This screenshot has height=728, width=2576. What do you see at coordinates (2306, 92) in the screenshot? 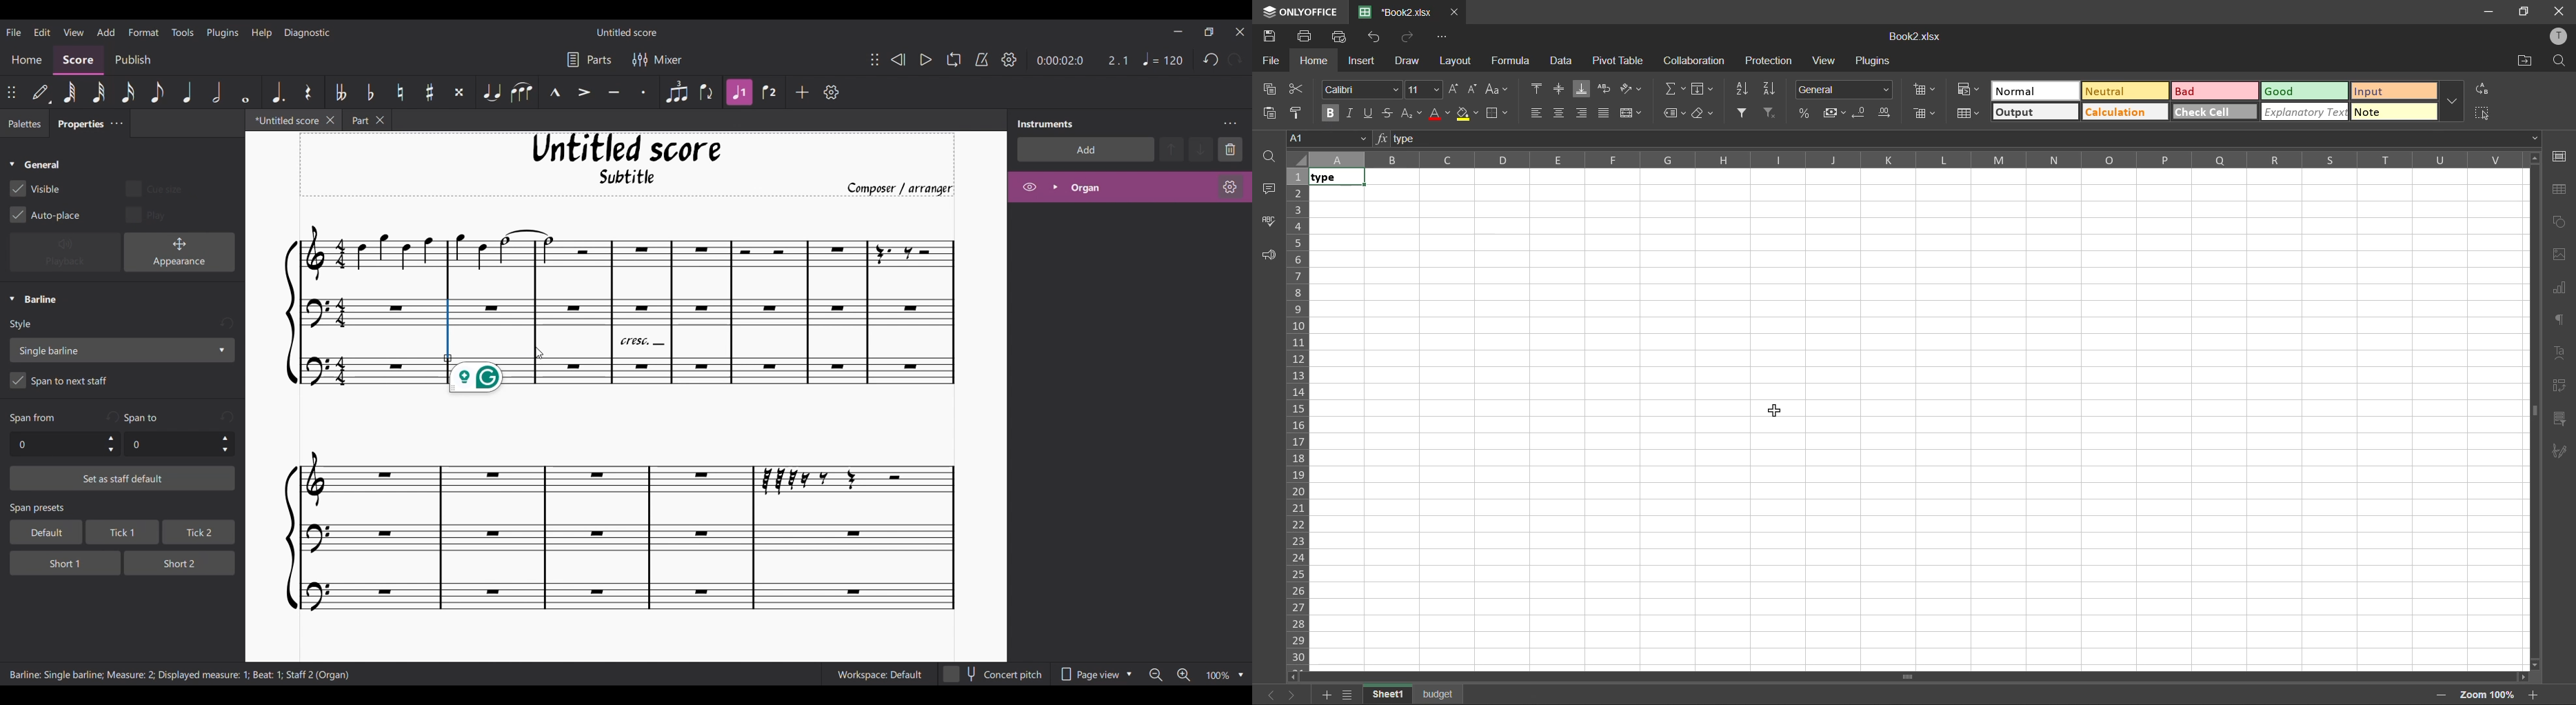
I see `good` at bounding box center [2306, 92].